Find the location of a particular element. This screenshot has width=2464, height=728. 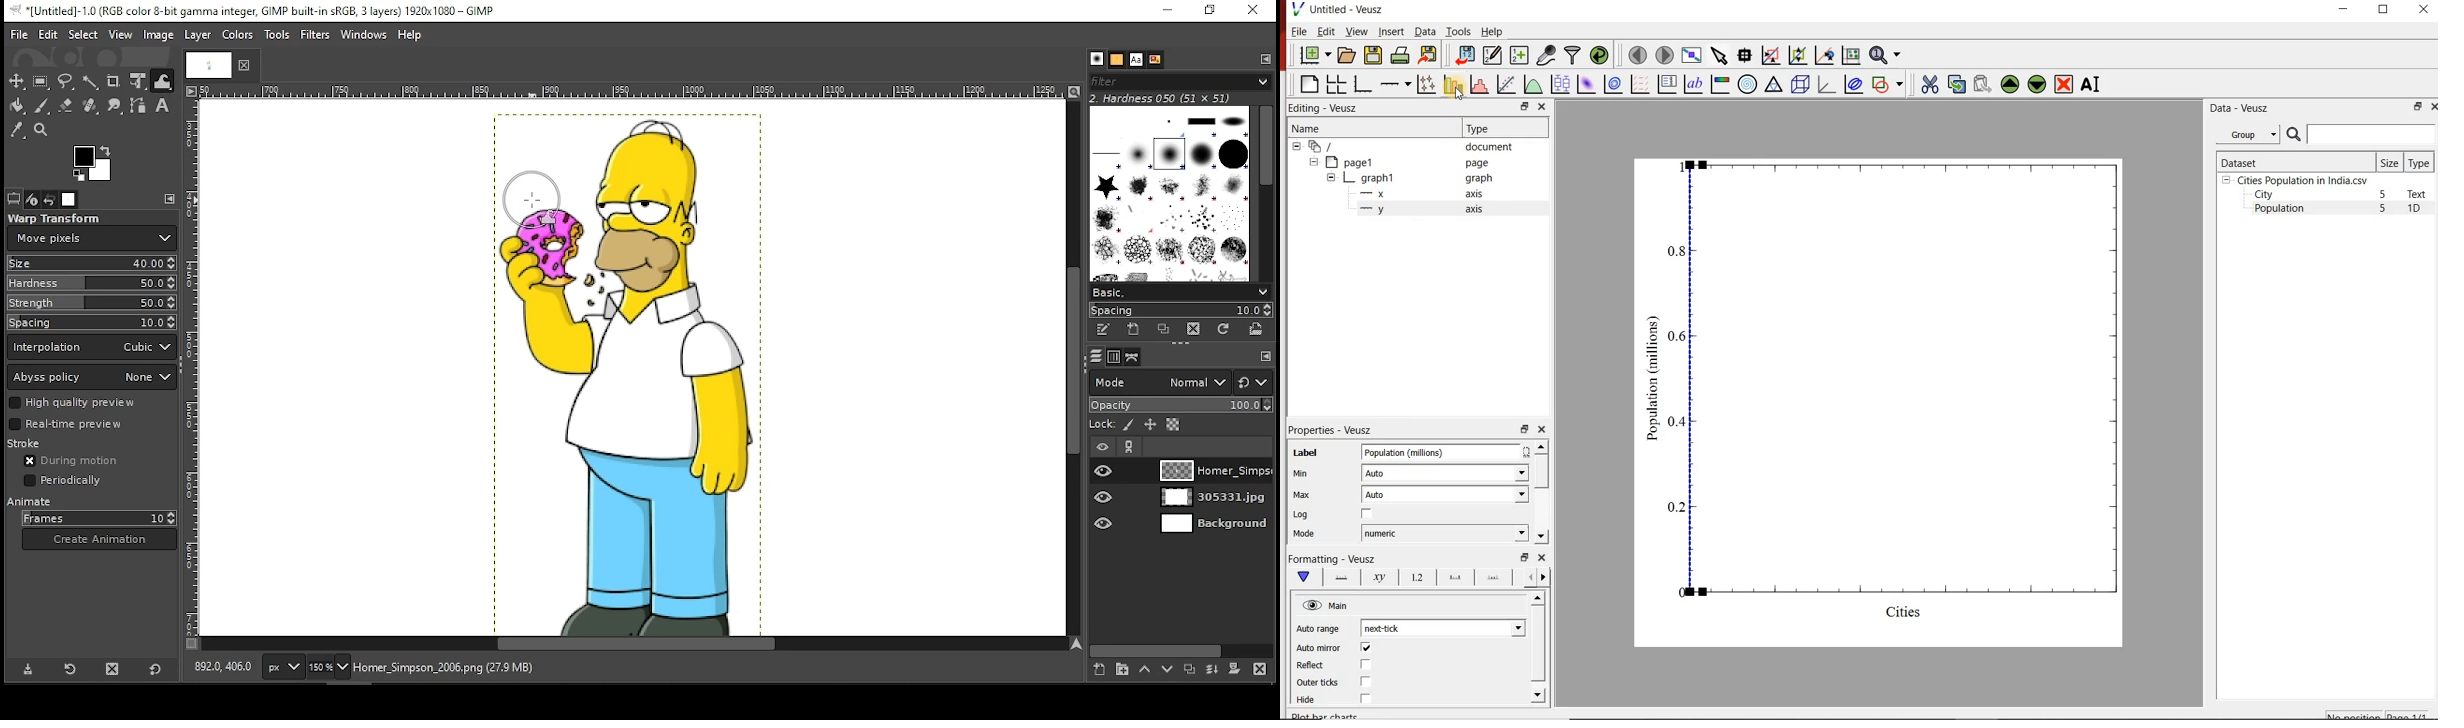

icon and filename is located at coordinates (257, 10).